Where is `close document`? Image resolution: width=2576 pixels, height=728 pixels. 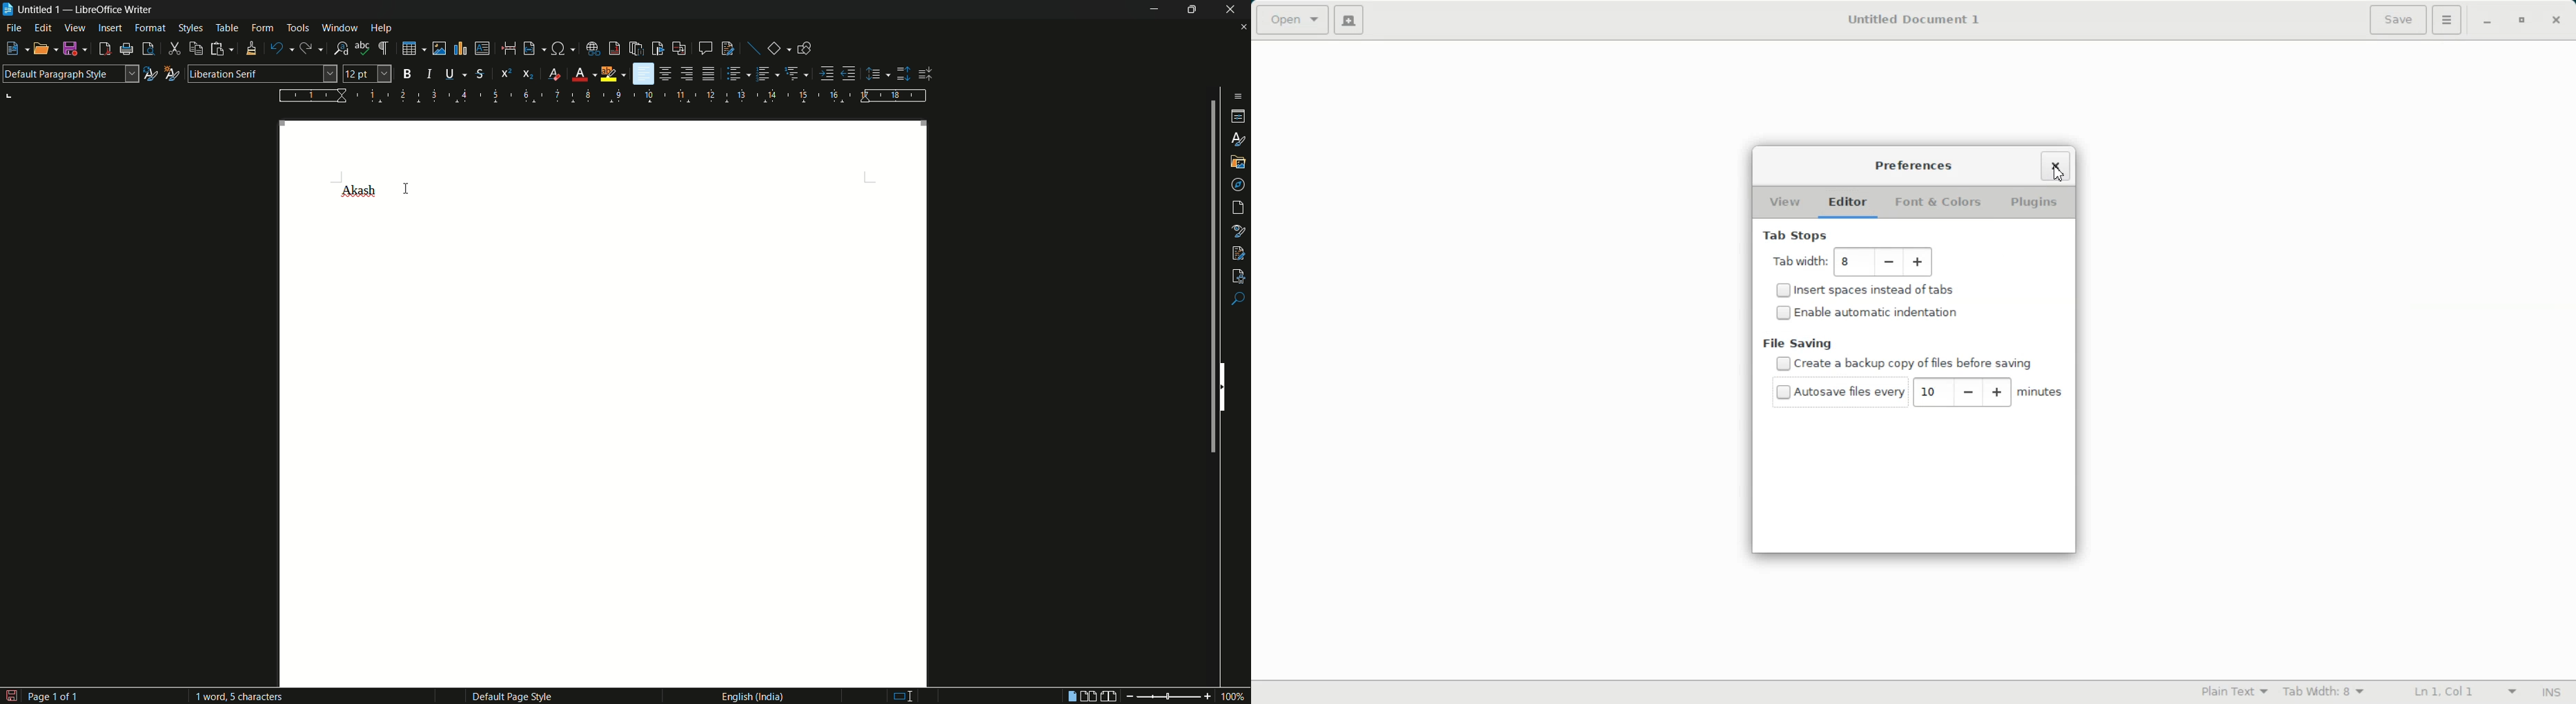 close document is located at coordinates (1243, 27).